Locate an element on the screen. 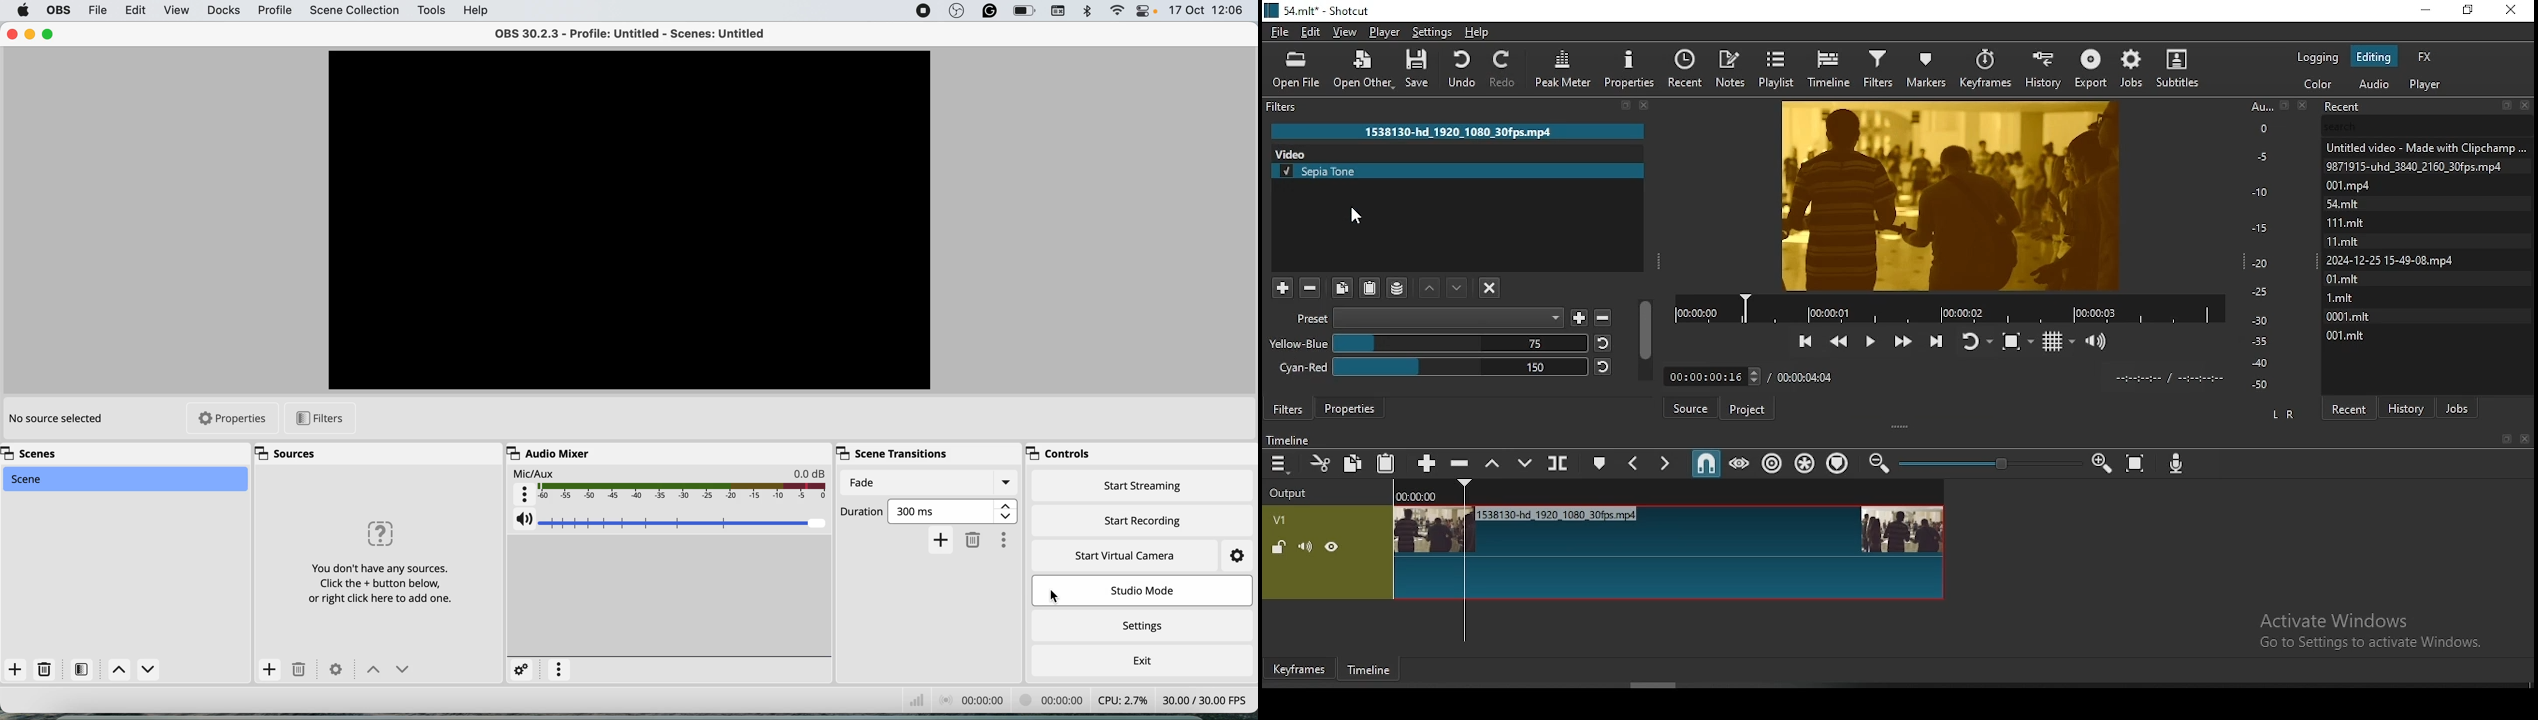 The image size is (2548, 728). profile is located at coordinates (278, 12).